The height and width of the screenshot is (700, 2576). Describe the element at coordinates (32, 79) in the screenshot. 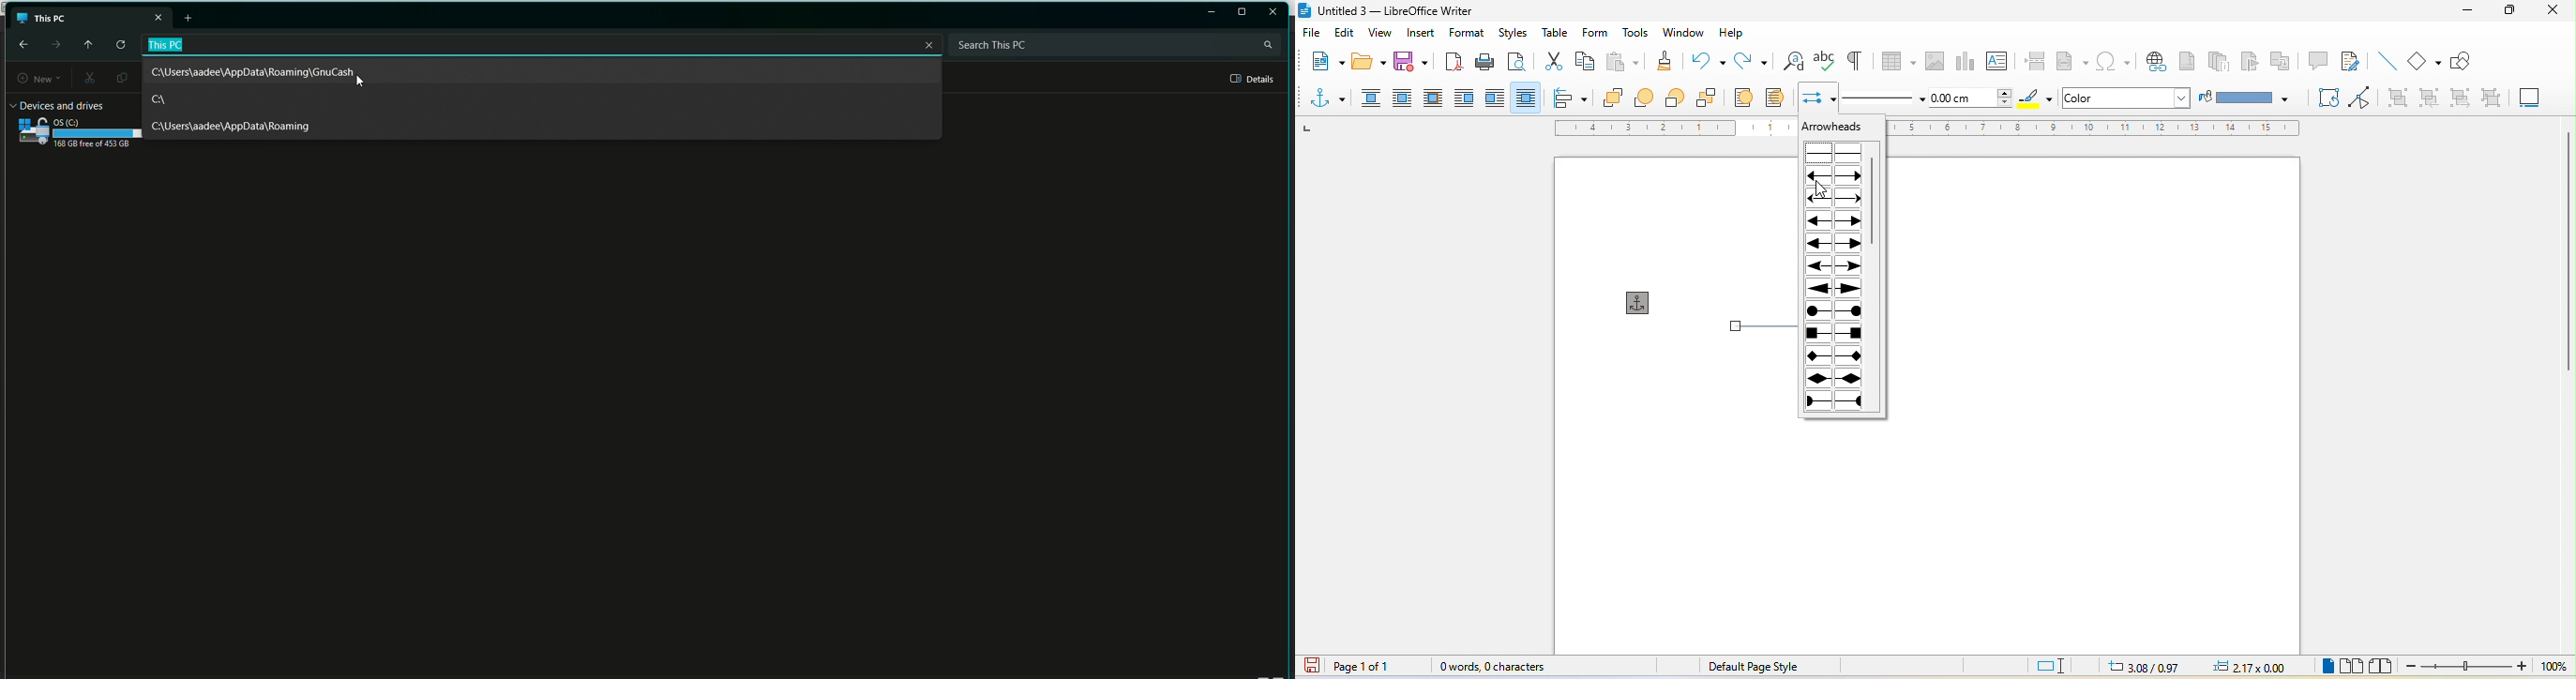

I see `New` at that location.